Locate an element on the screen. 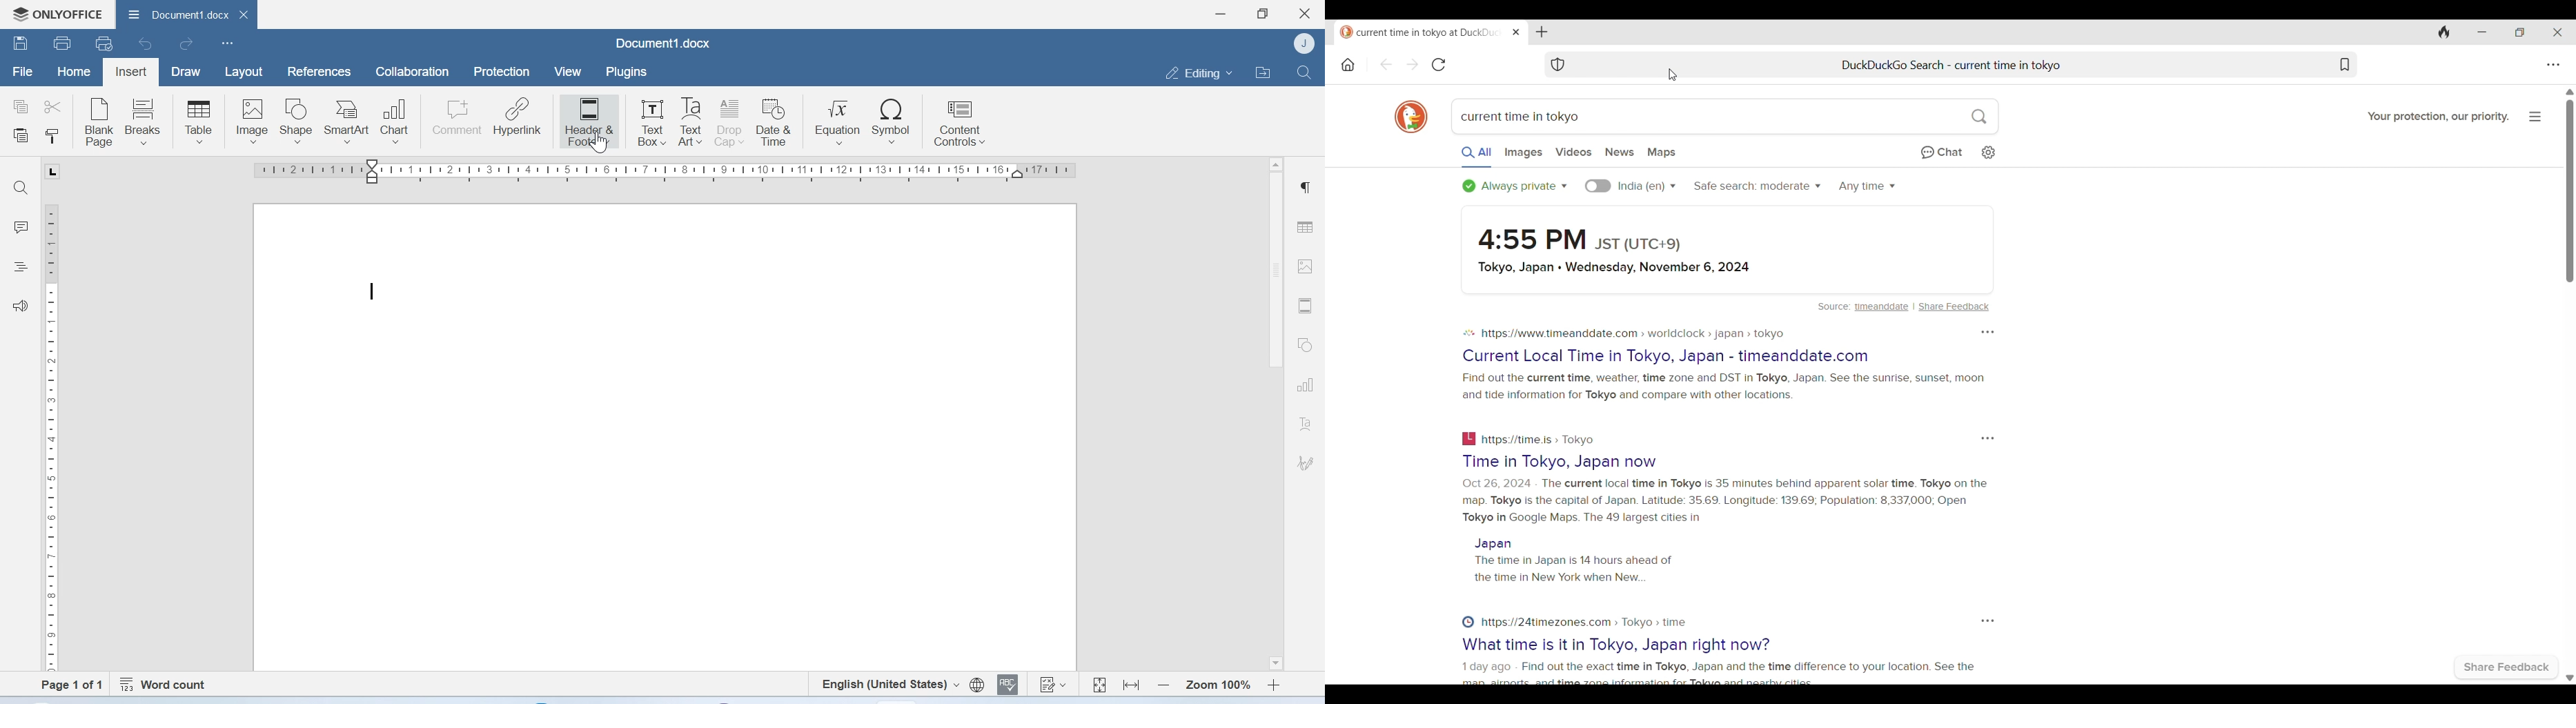 This screenshot has height=728, width=2576. Bookmark is located at coordinates (2345, 65).